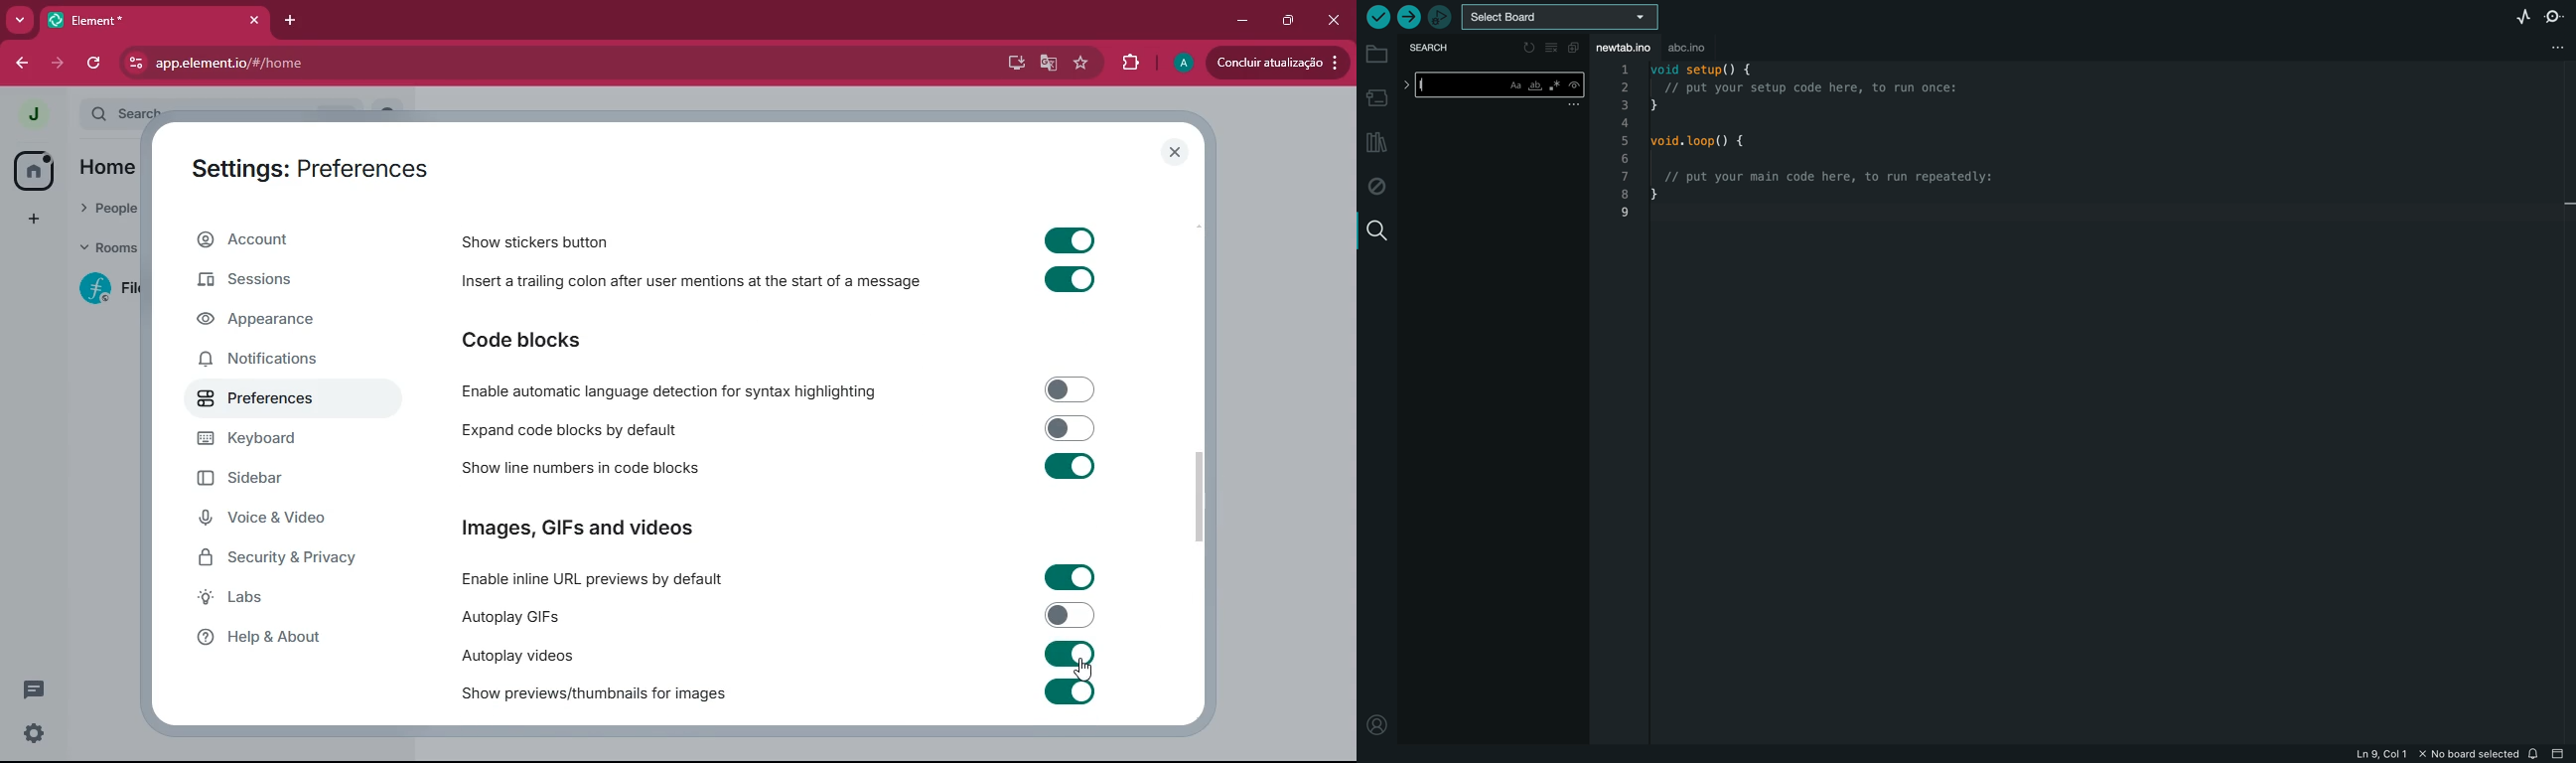 The height and width of the screenshot is (784, 2576). Describe the element at coordinates (95, 63) in the screenshot. I see `refresh` at that location.